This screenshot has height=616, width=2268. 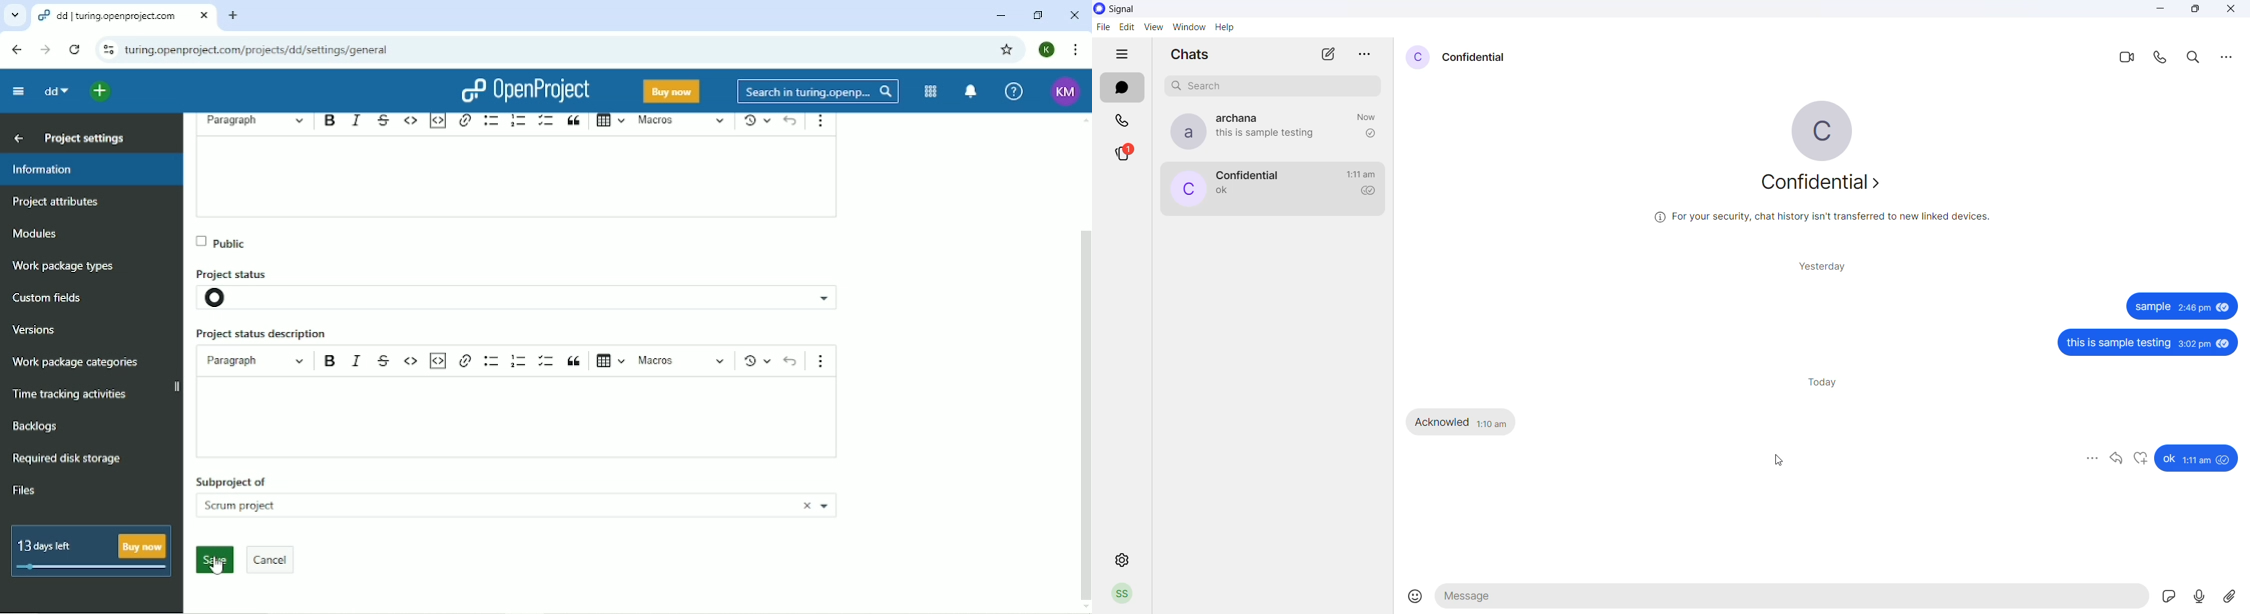 What do you see at coordinates (1122, 88) in the screenshot?
I see `chats` at bounding box center [1122, 88].